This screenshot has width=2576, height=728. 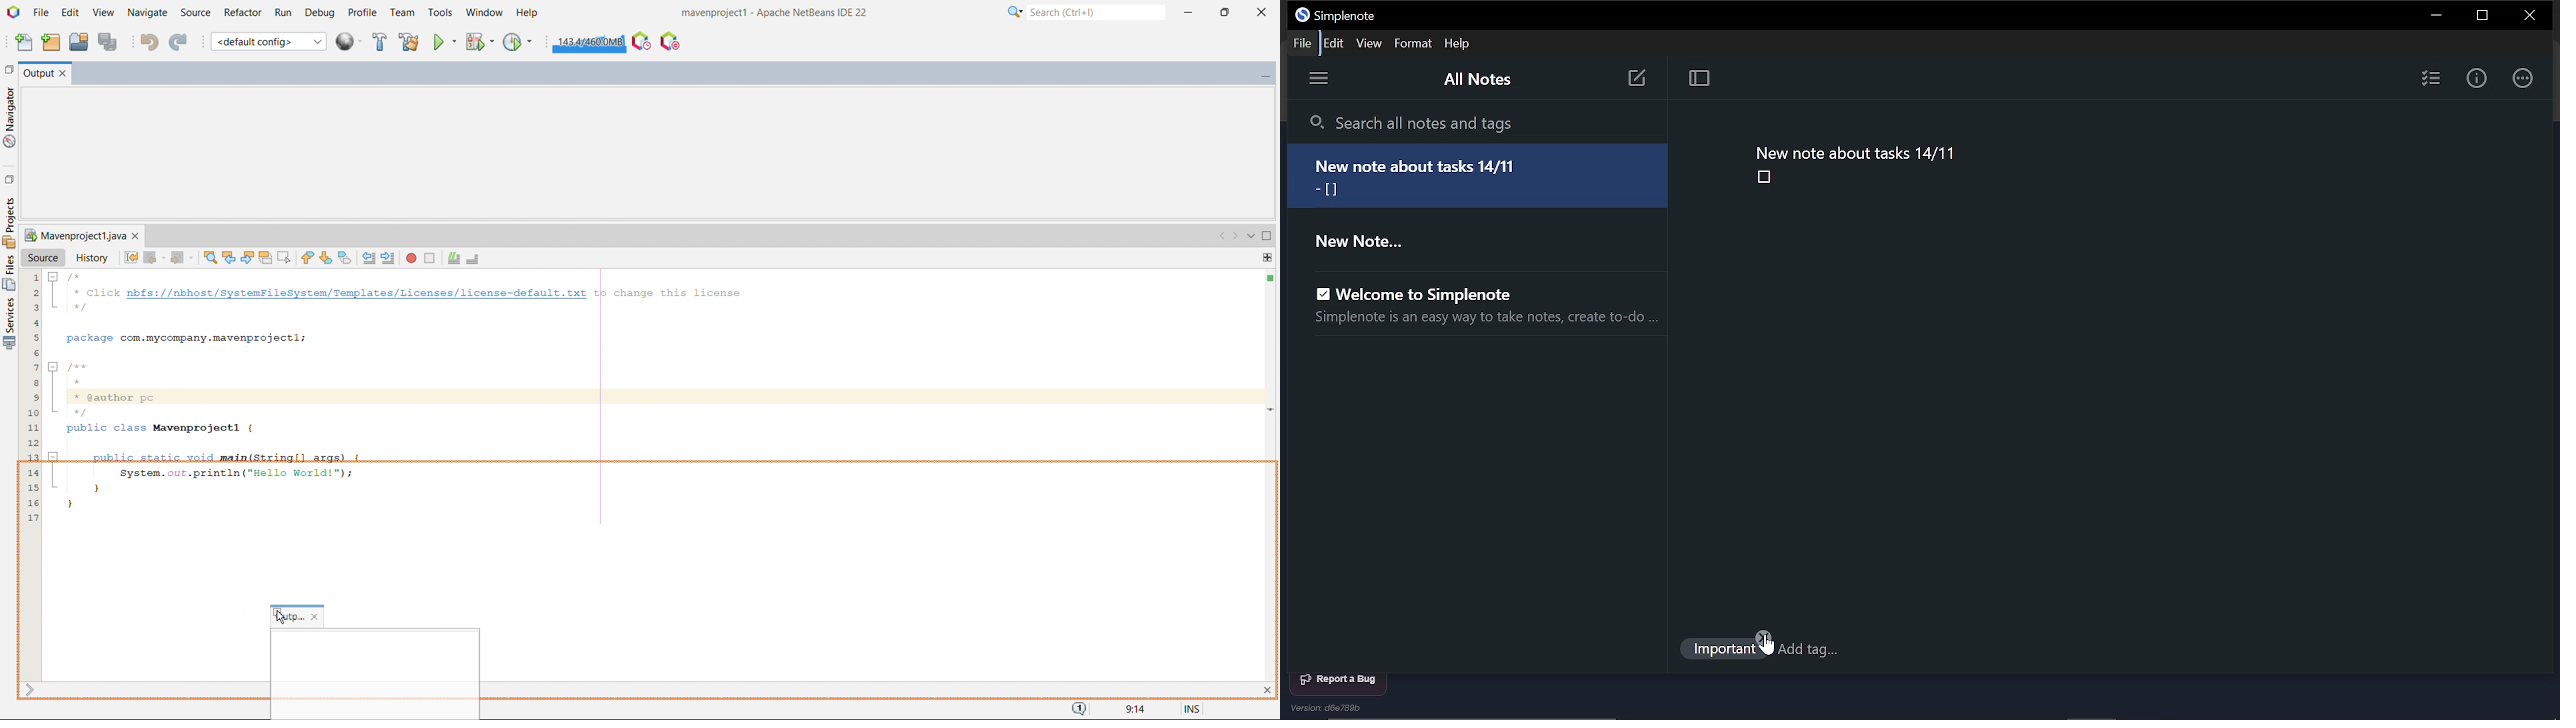 What do you see at coordinates (135, 236) in the screenshot?
I see `close window` at bounding box center [135, 236].